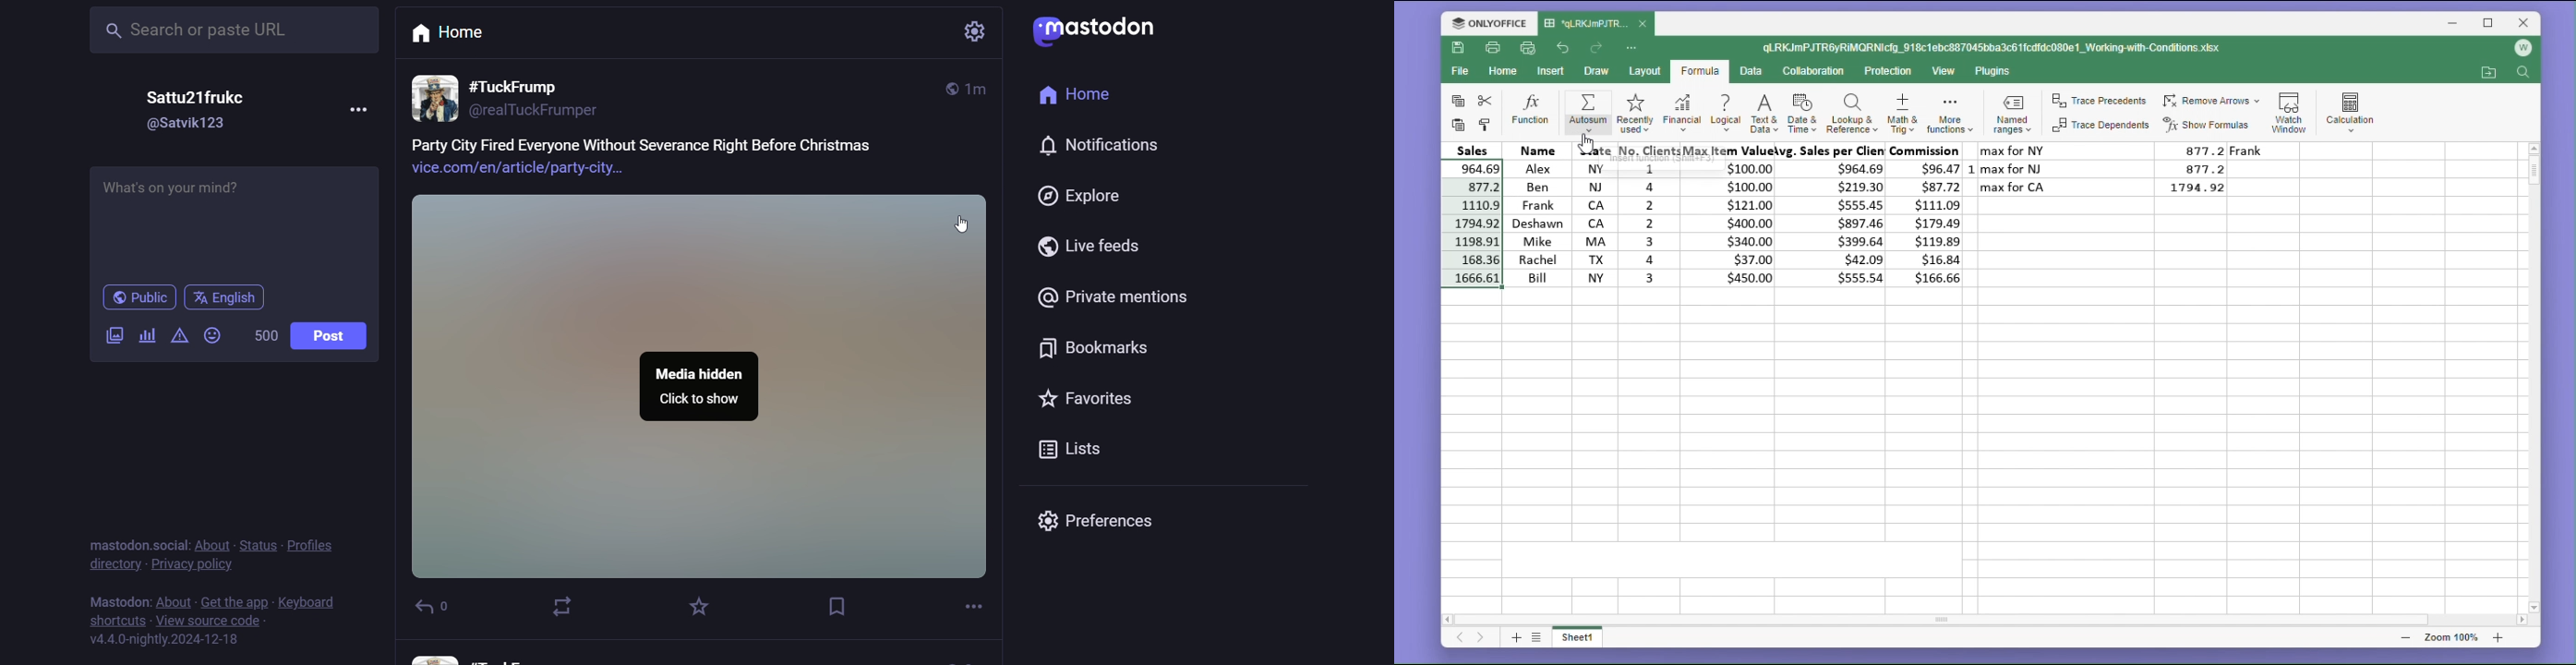 This screenshot has width=2576, height=672. What do you see at coordinates (1449, 617) in the screenshot?
I see `scroll left` at bounding box center [1449, 617].